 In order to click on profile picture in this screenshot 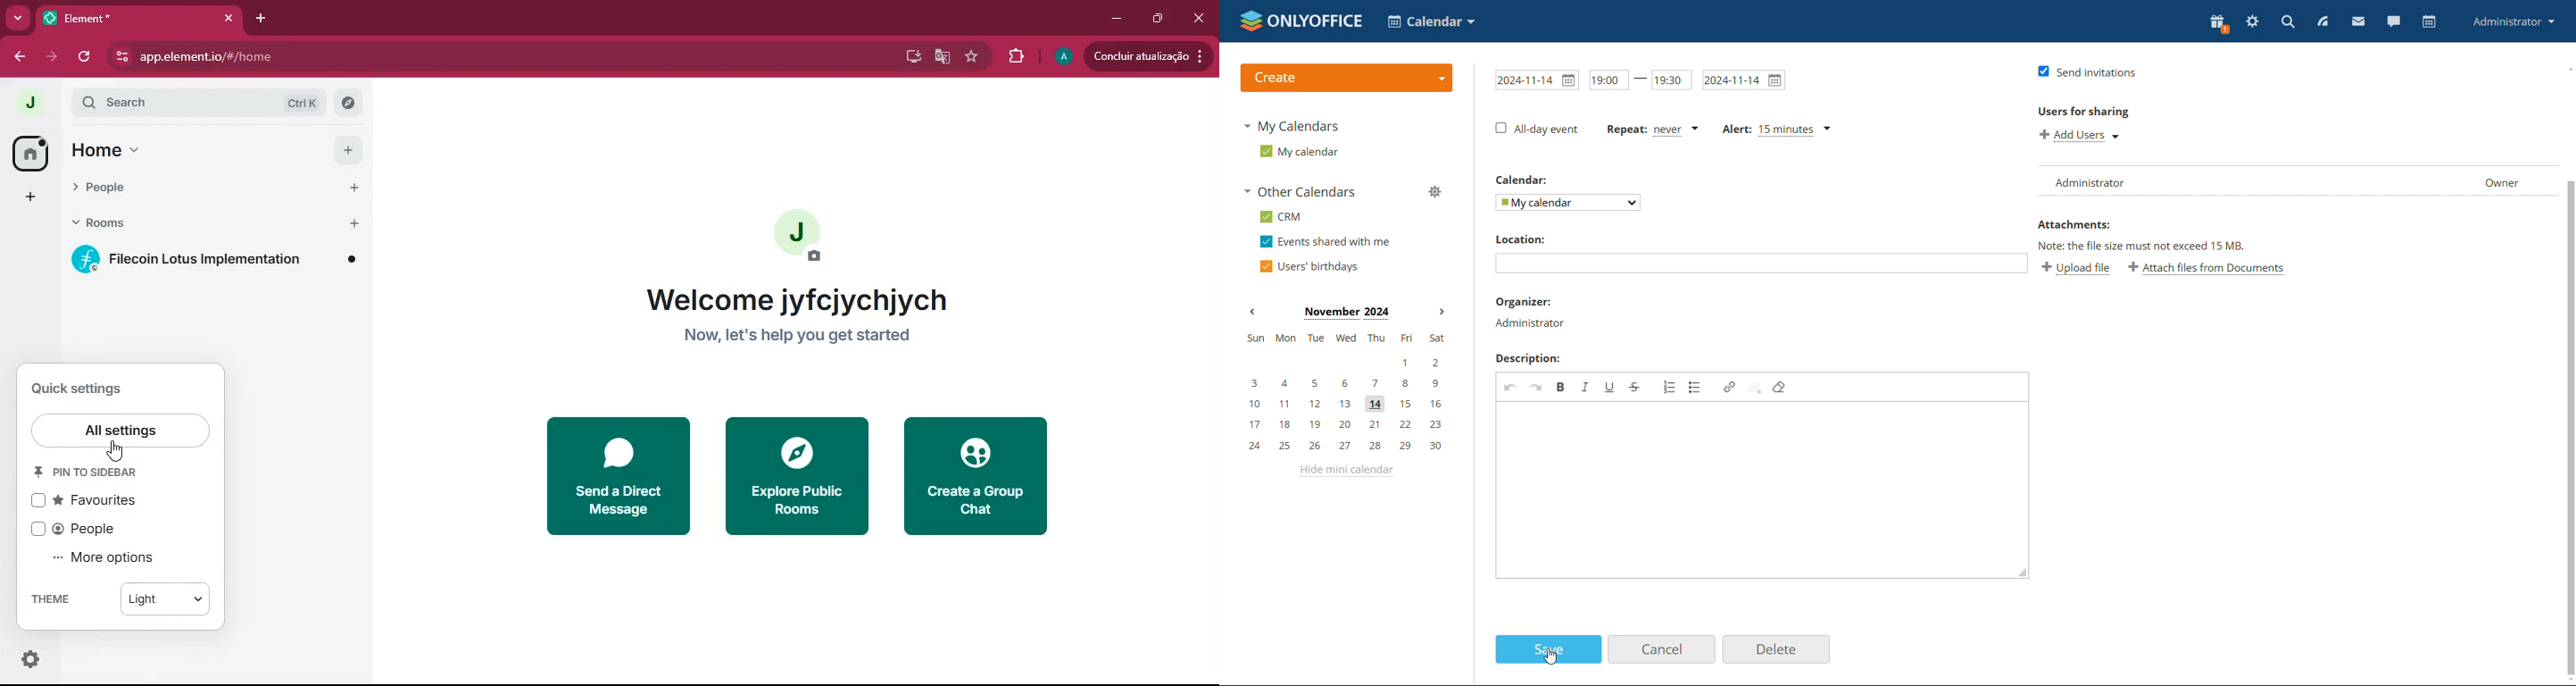, I will do `click(801, 236)`.